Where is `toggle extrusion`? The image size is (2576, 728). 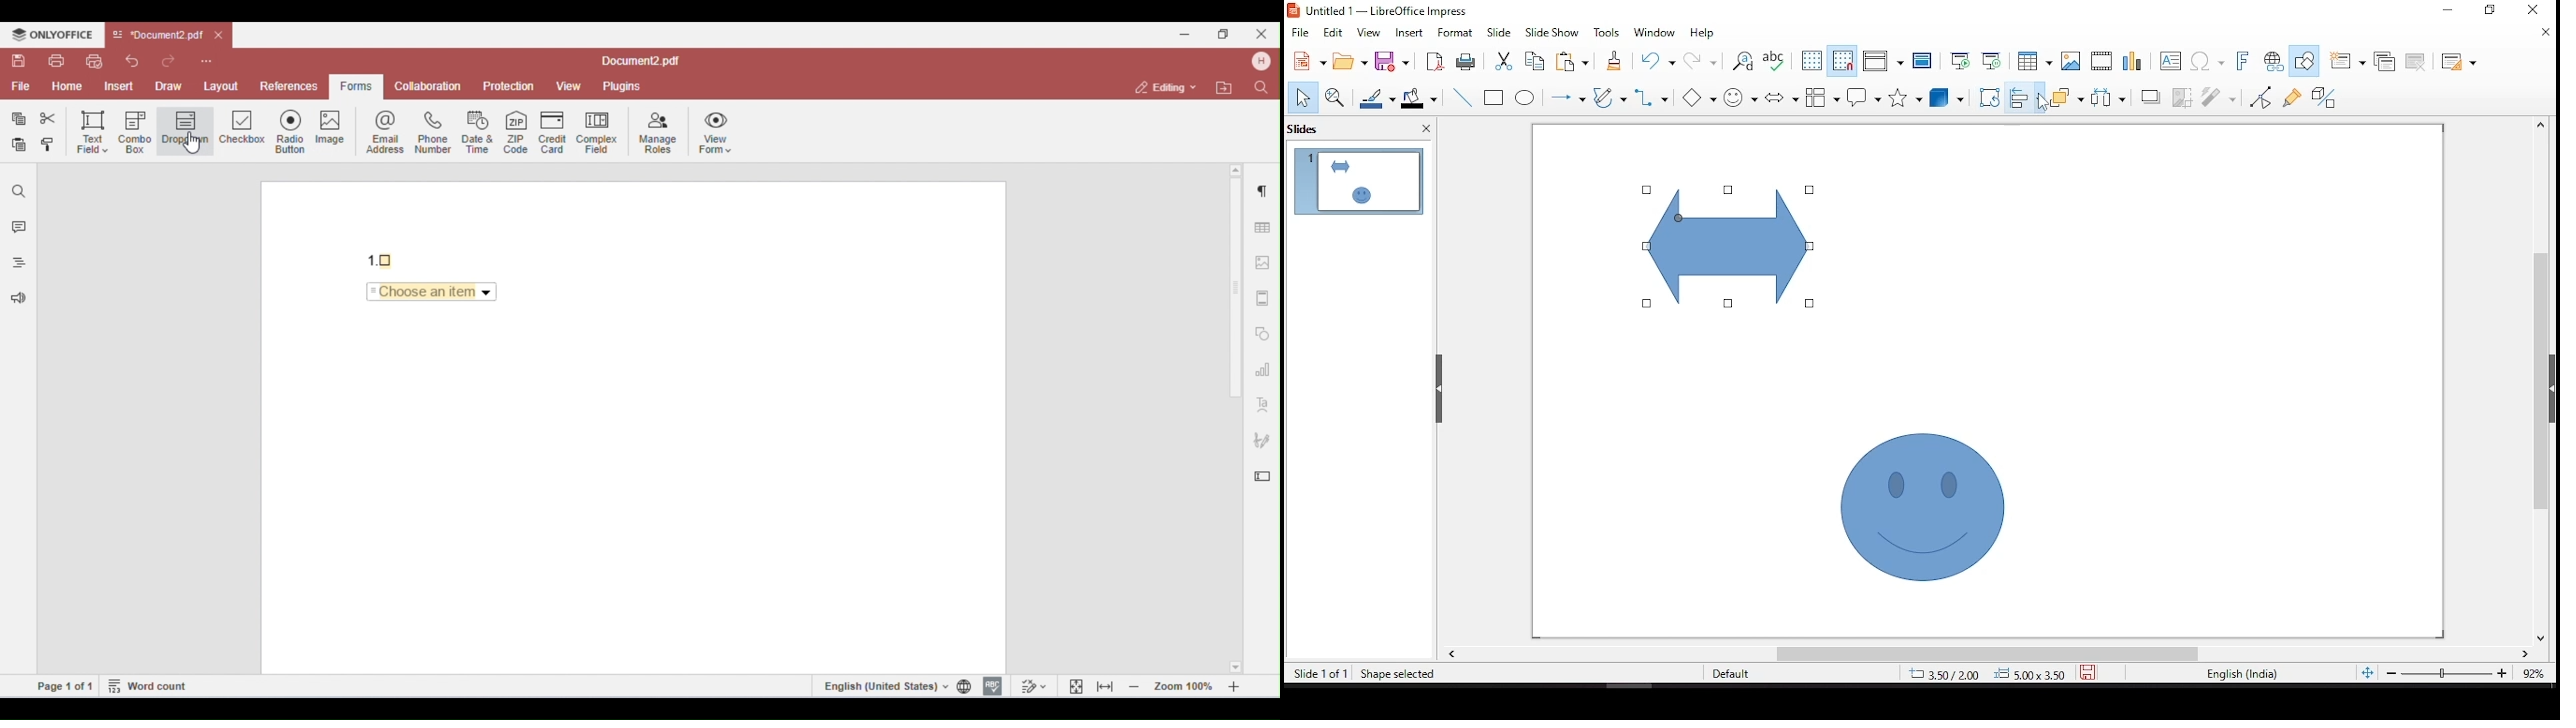 toggle extrusion is located at coordinates (2323, 97).